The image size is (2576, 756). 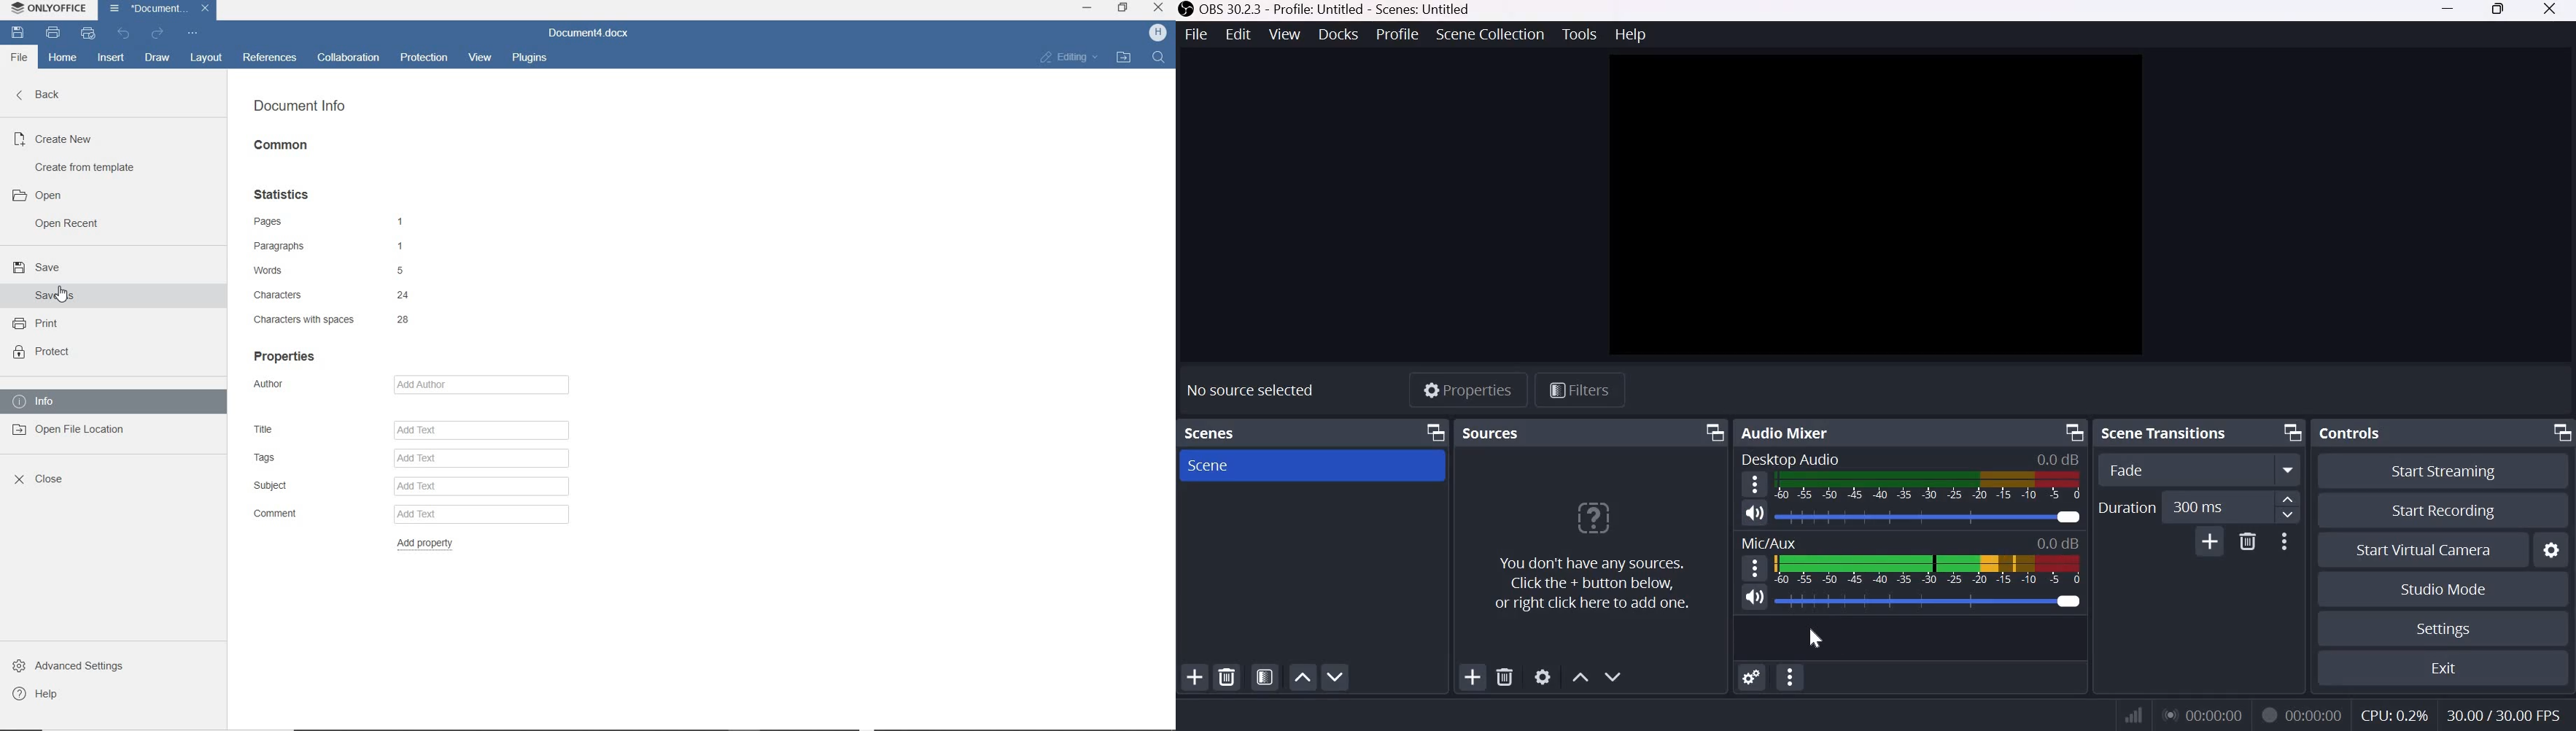 What do you see at coordinates (349, 58) in the screenshot?
I see `collaboration` at bounding box center [349, 58].